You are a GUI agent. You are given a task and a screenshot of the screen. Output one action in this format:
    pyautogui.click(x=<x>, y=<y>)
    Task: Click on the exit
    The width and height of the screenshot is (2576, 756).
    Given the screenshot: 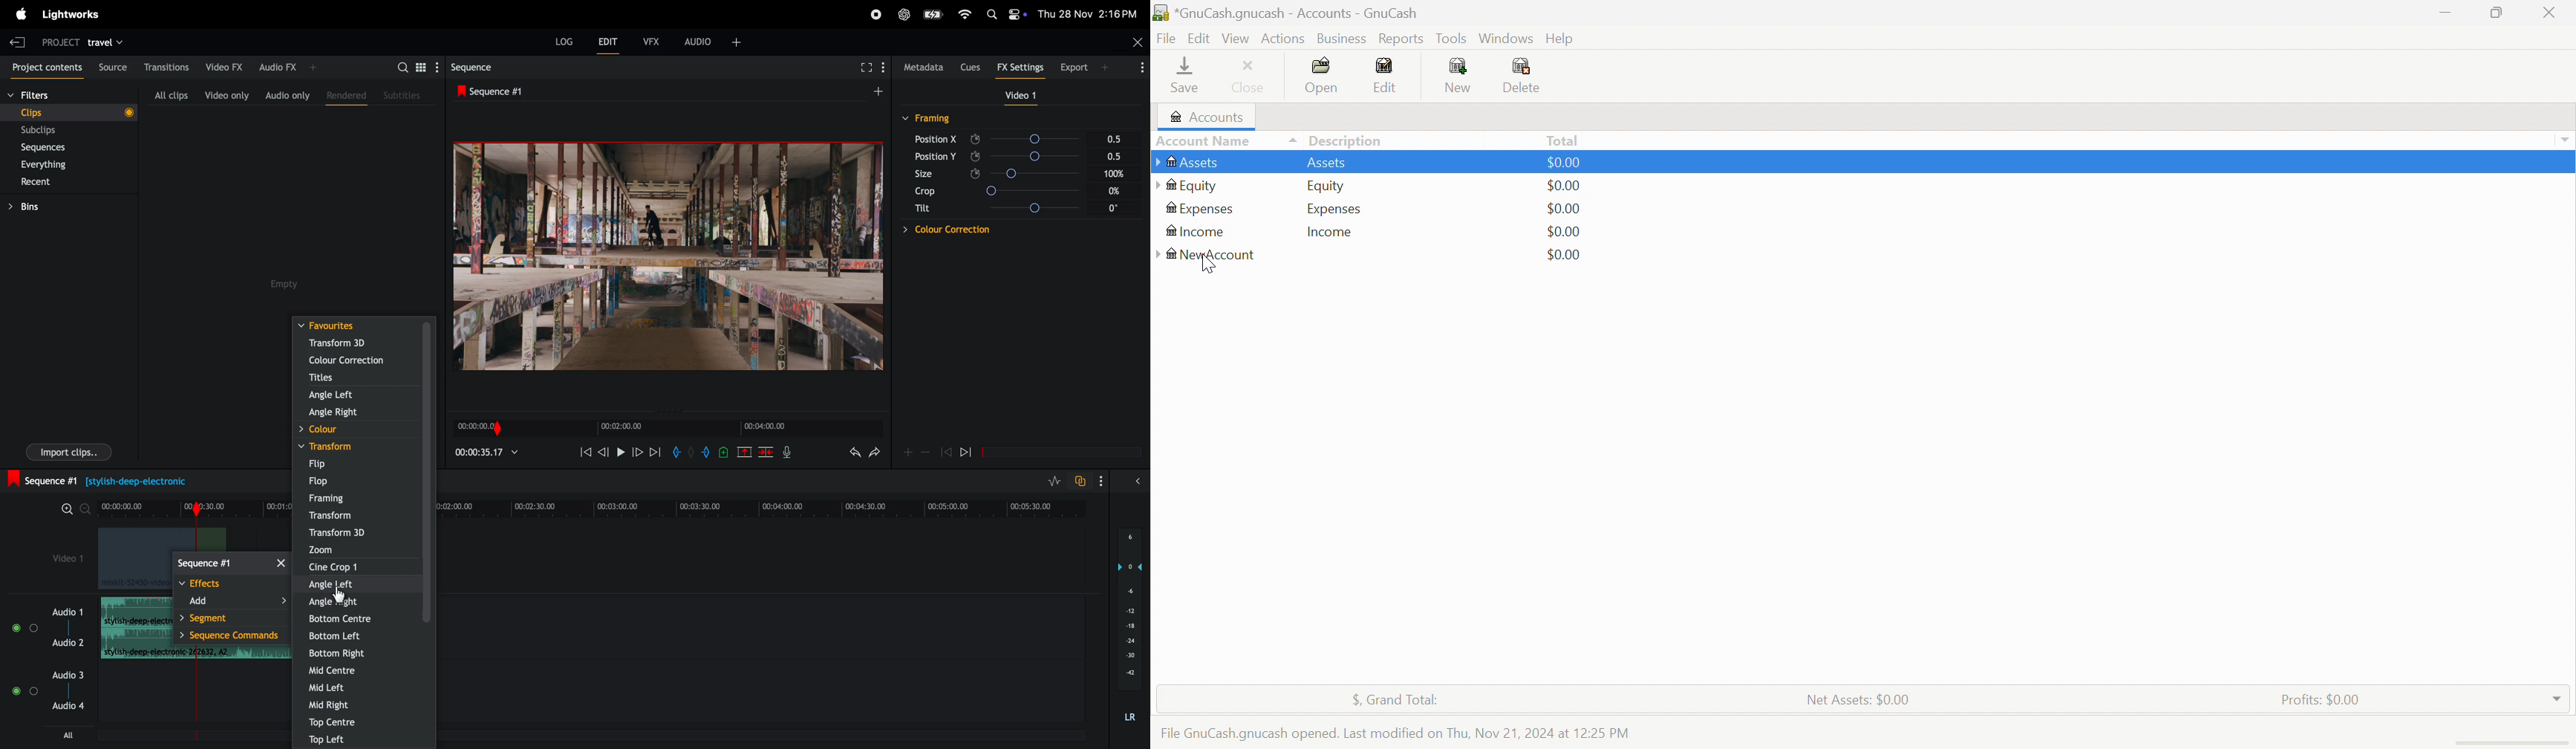 What is the action you would take?
    pyautogui.click(x=14, y=41)
    